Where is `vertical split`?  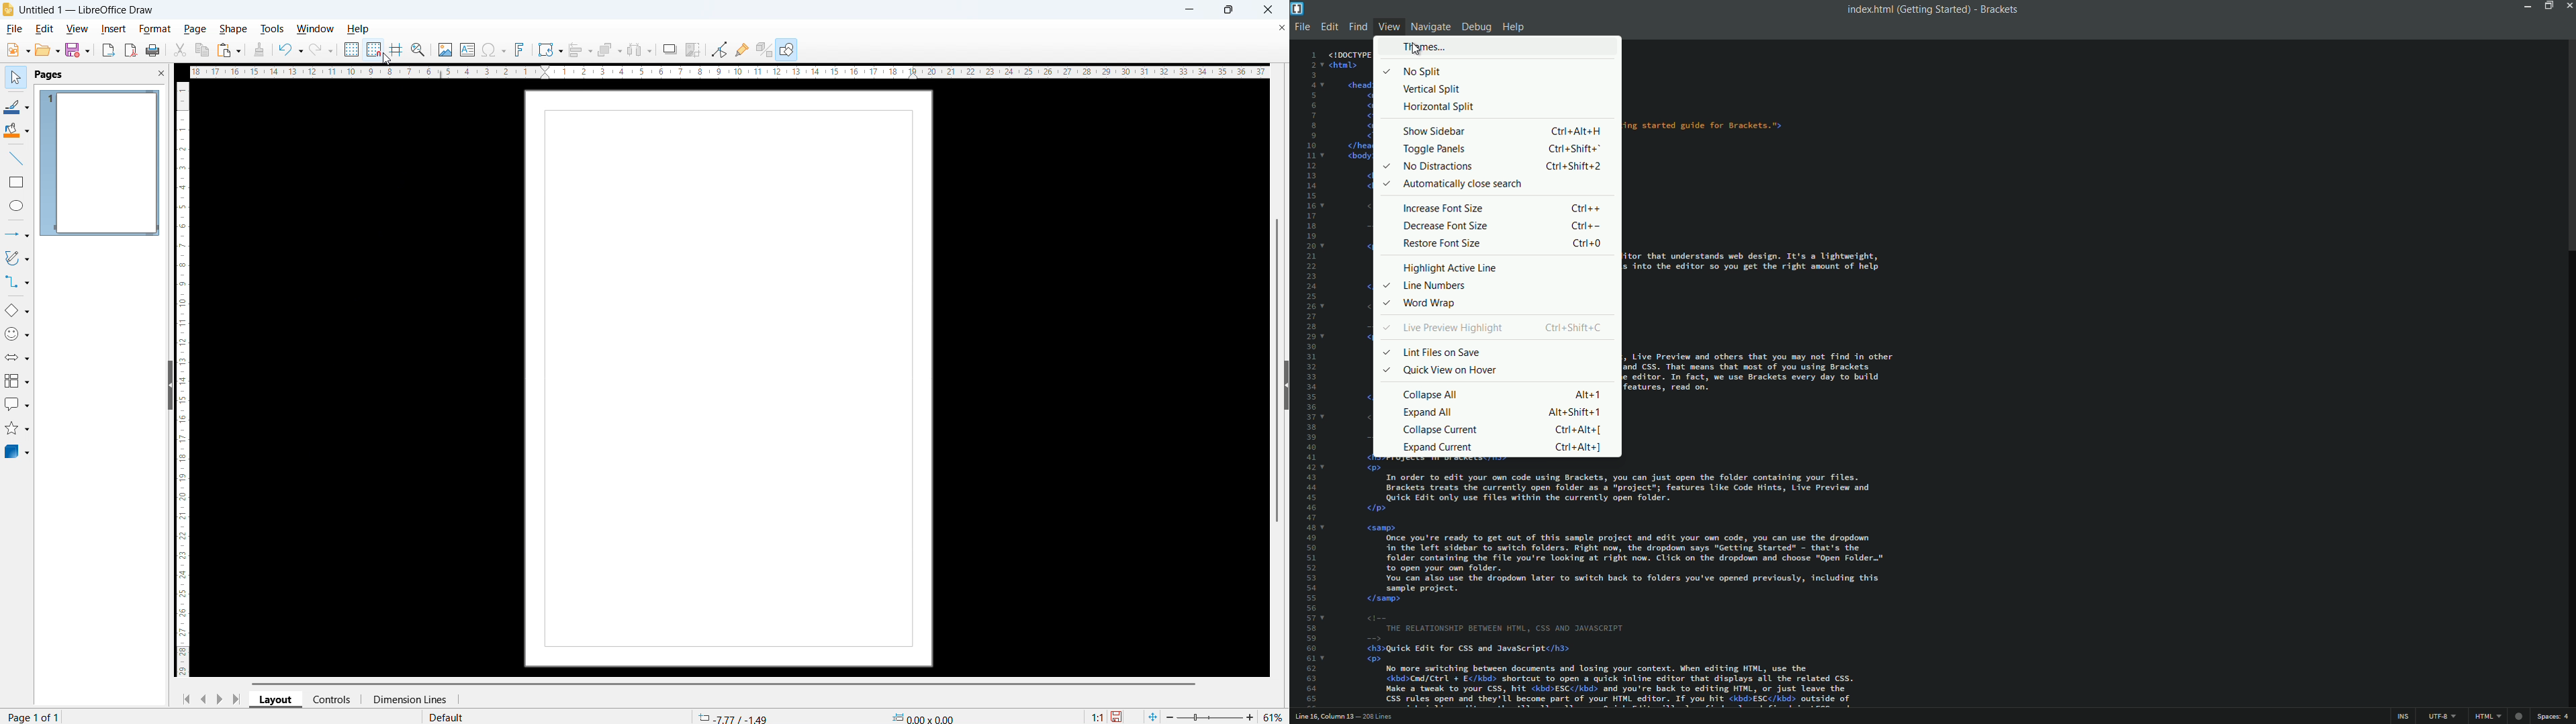
vertical split is located at coordinates (1433, 90).